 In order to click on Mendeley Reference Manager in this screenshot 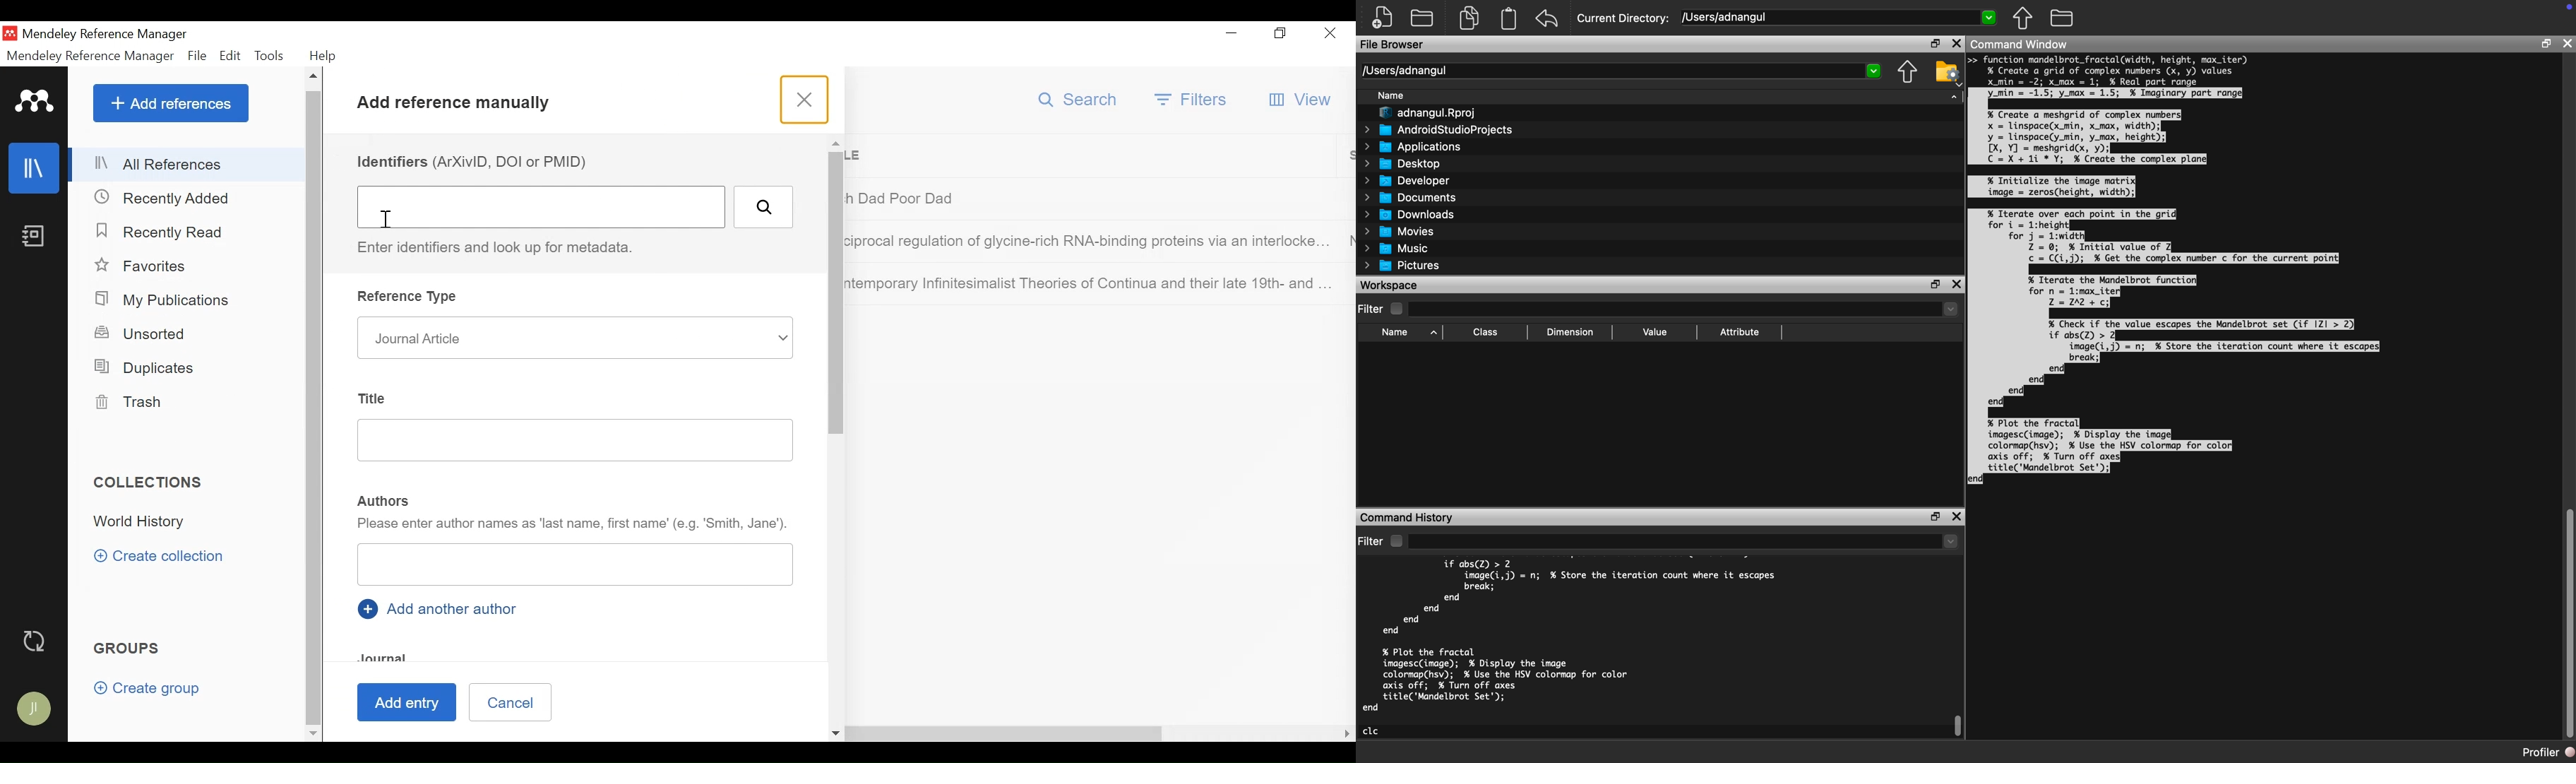, I will do `click(91, 56)`.